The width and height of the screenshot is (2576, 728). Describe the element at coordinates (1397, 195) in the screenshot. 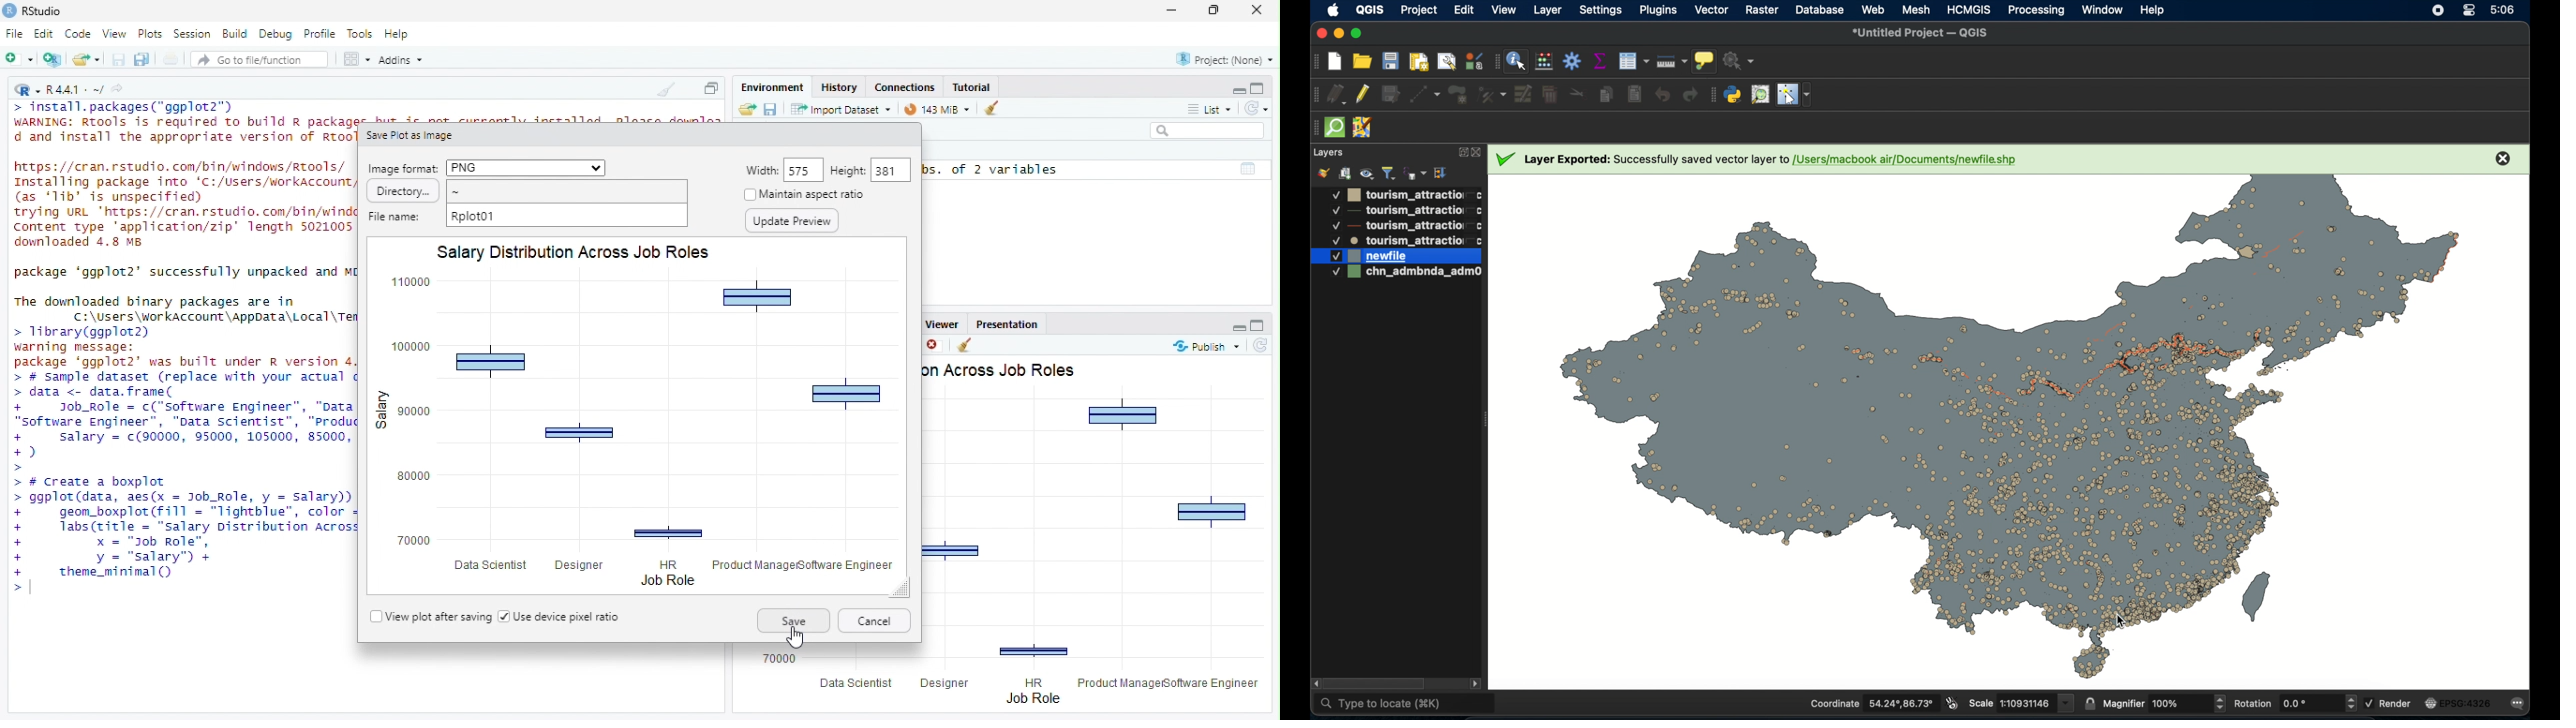

I see `layer1` at that location.